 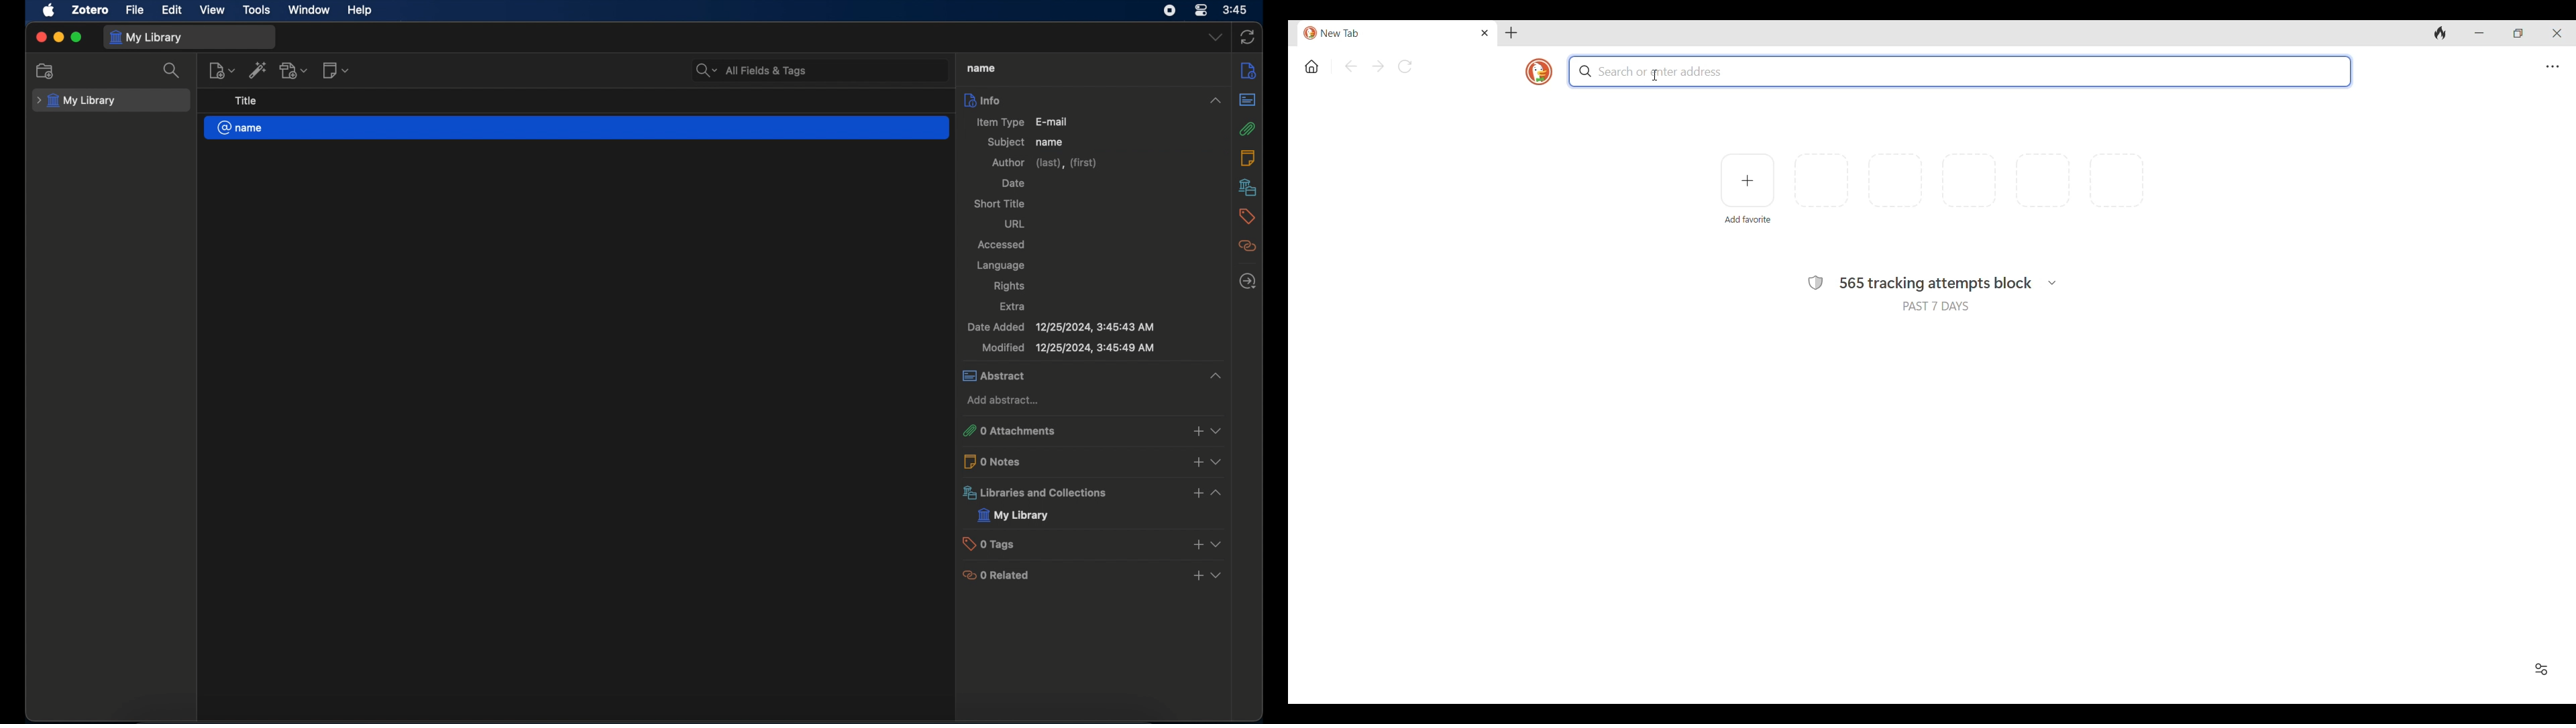 I want to click on rights, so click(x=1010, y=286).